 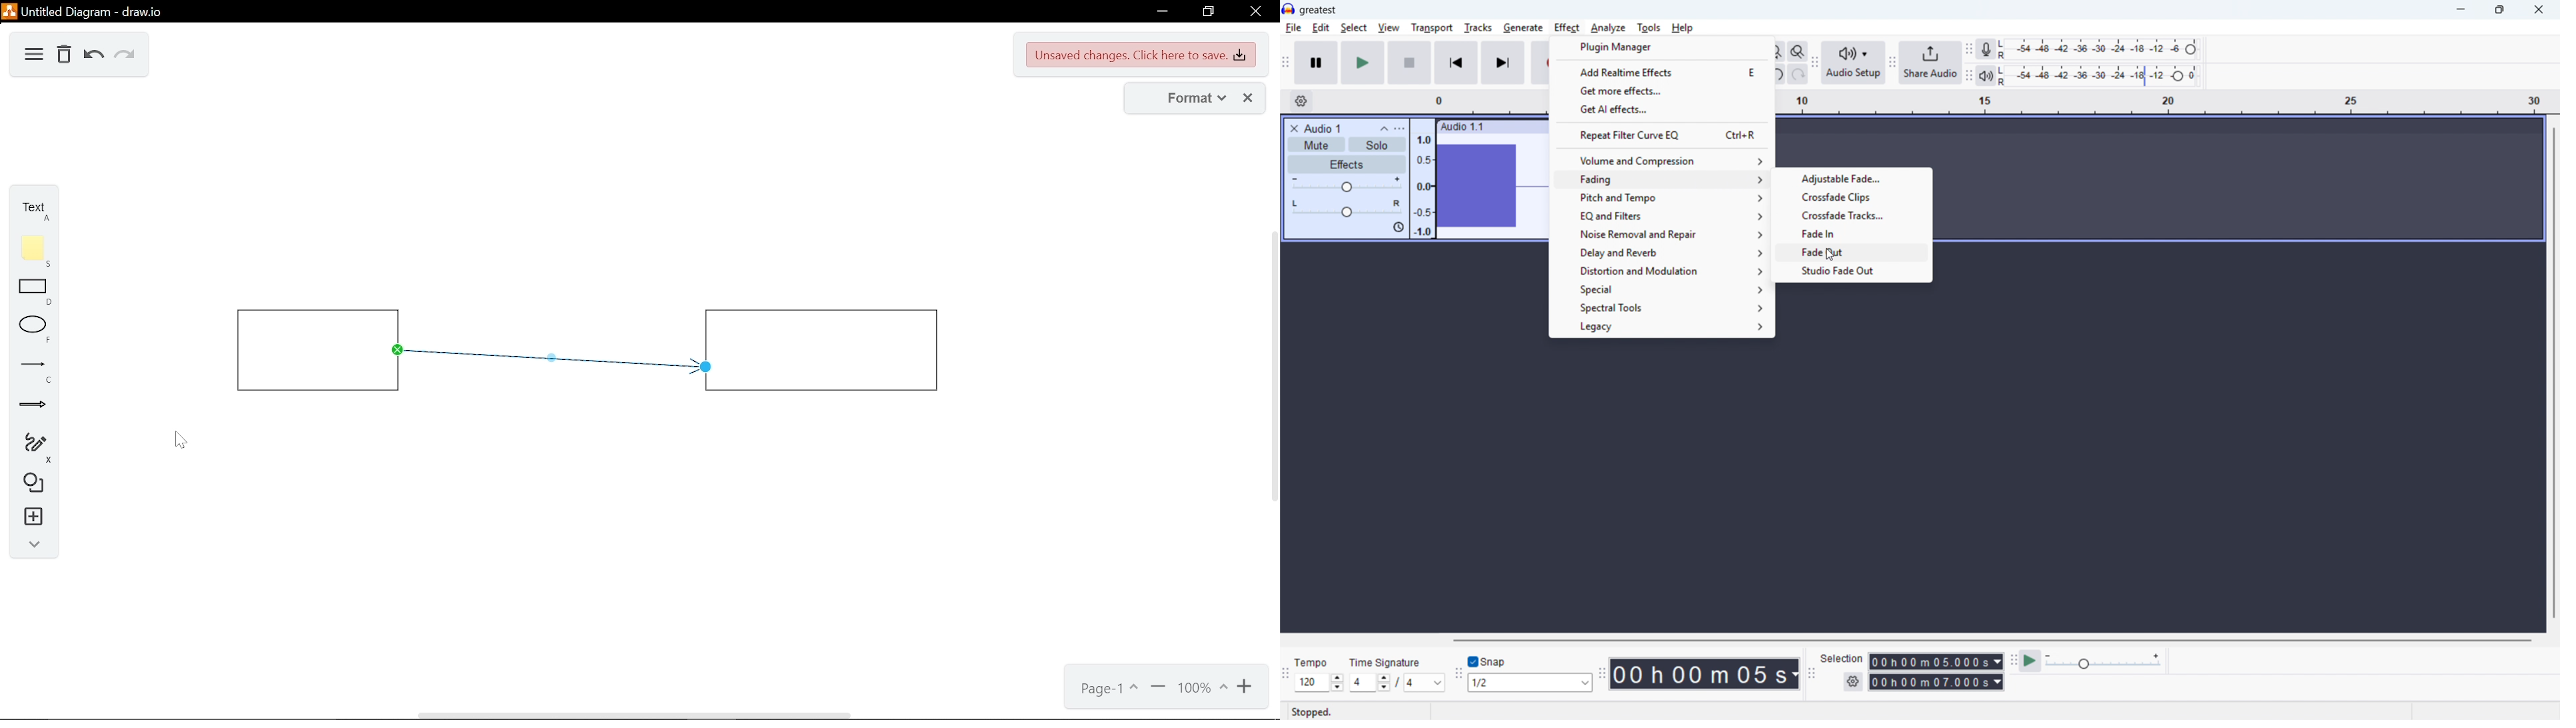 What do you see at coordinates (1347, 185) in the screenshot?
I see `Gain ` at bounding box center [1347, 185].